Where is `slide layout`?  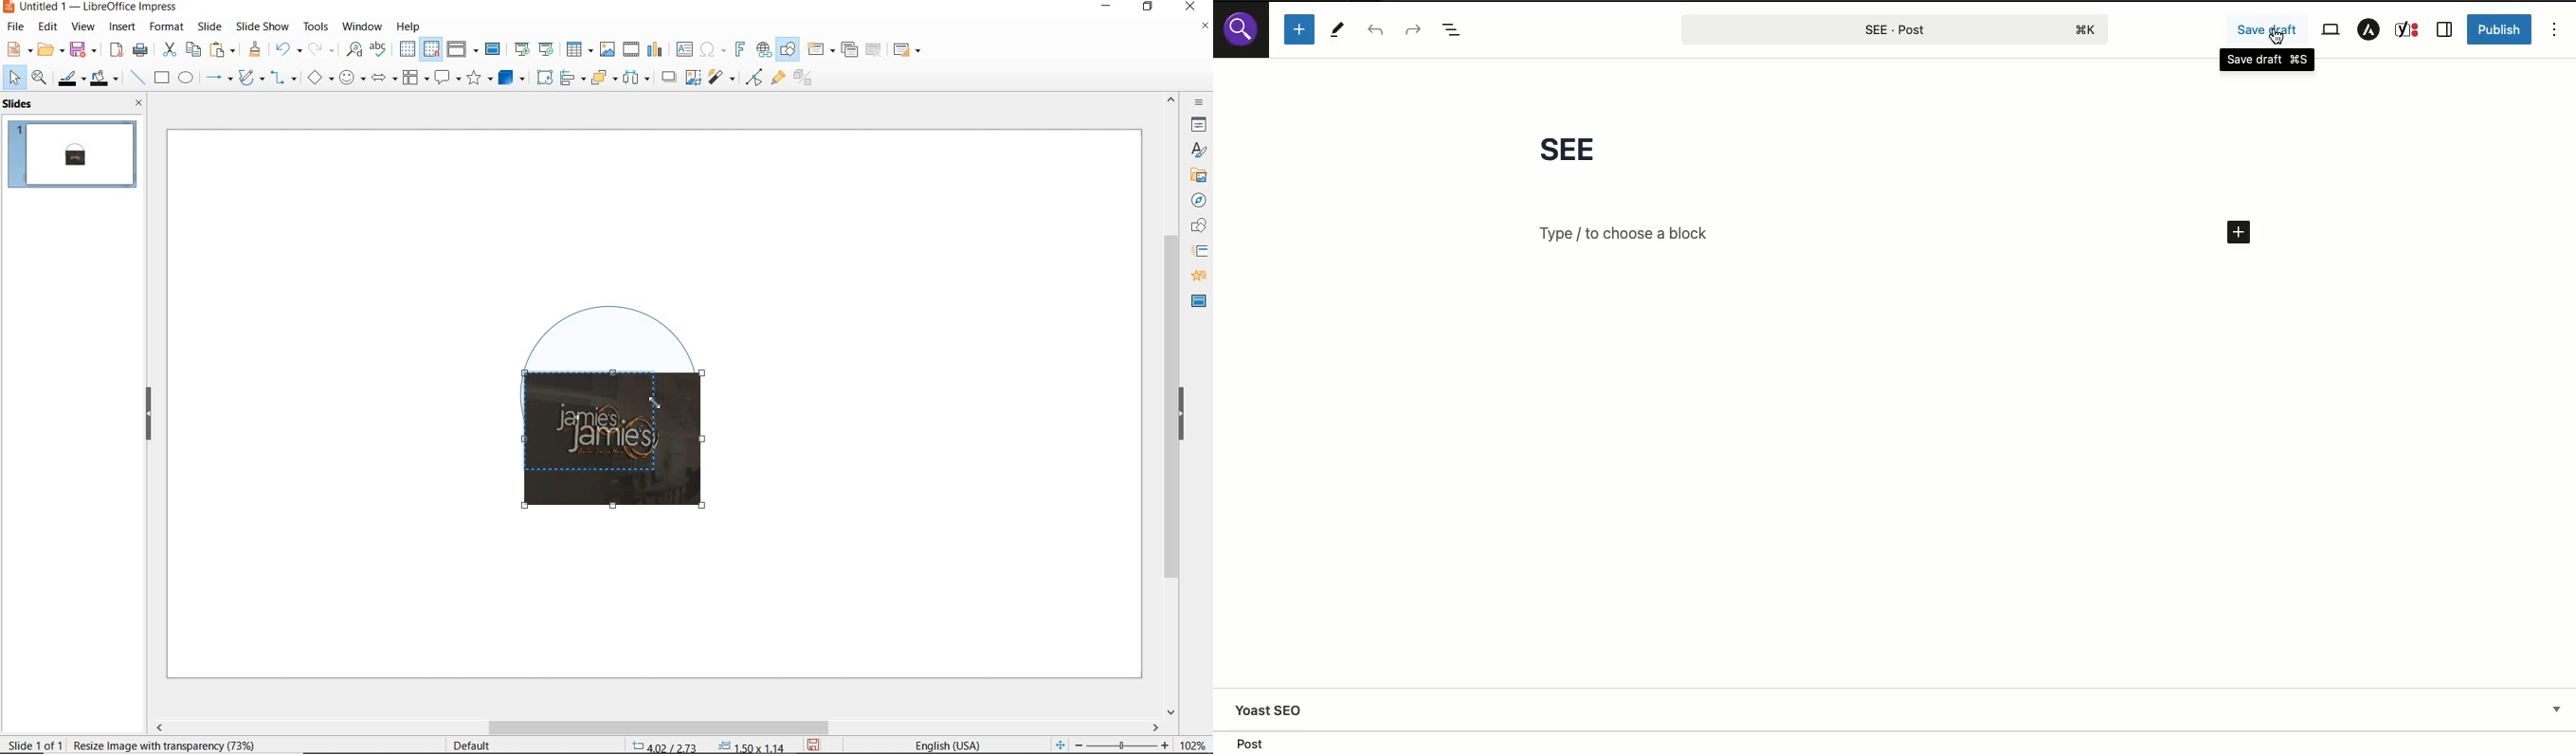 slide layout is located at coordinates (908, 51).